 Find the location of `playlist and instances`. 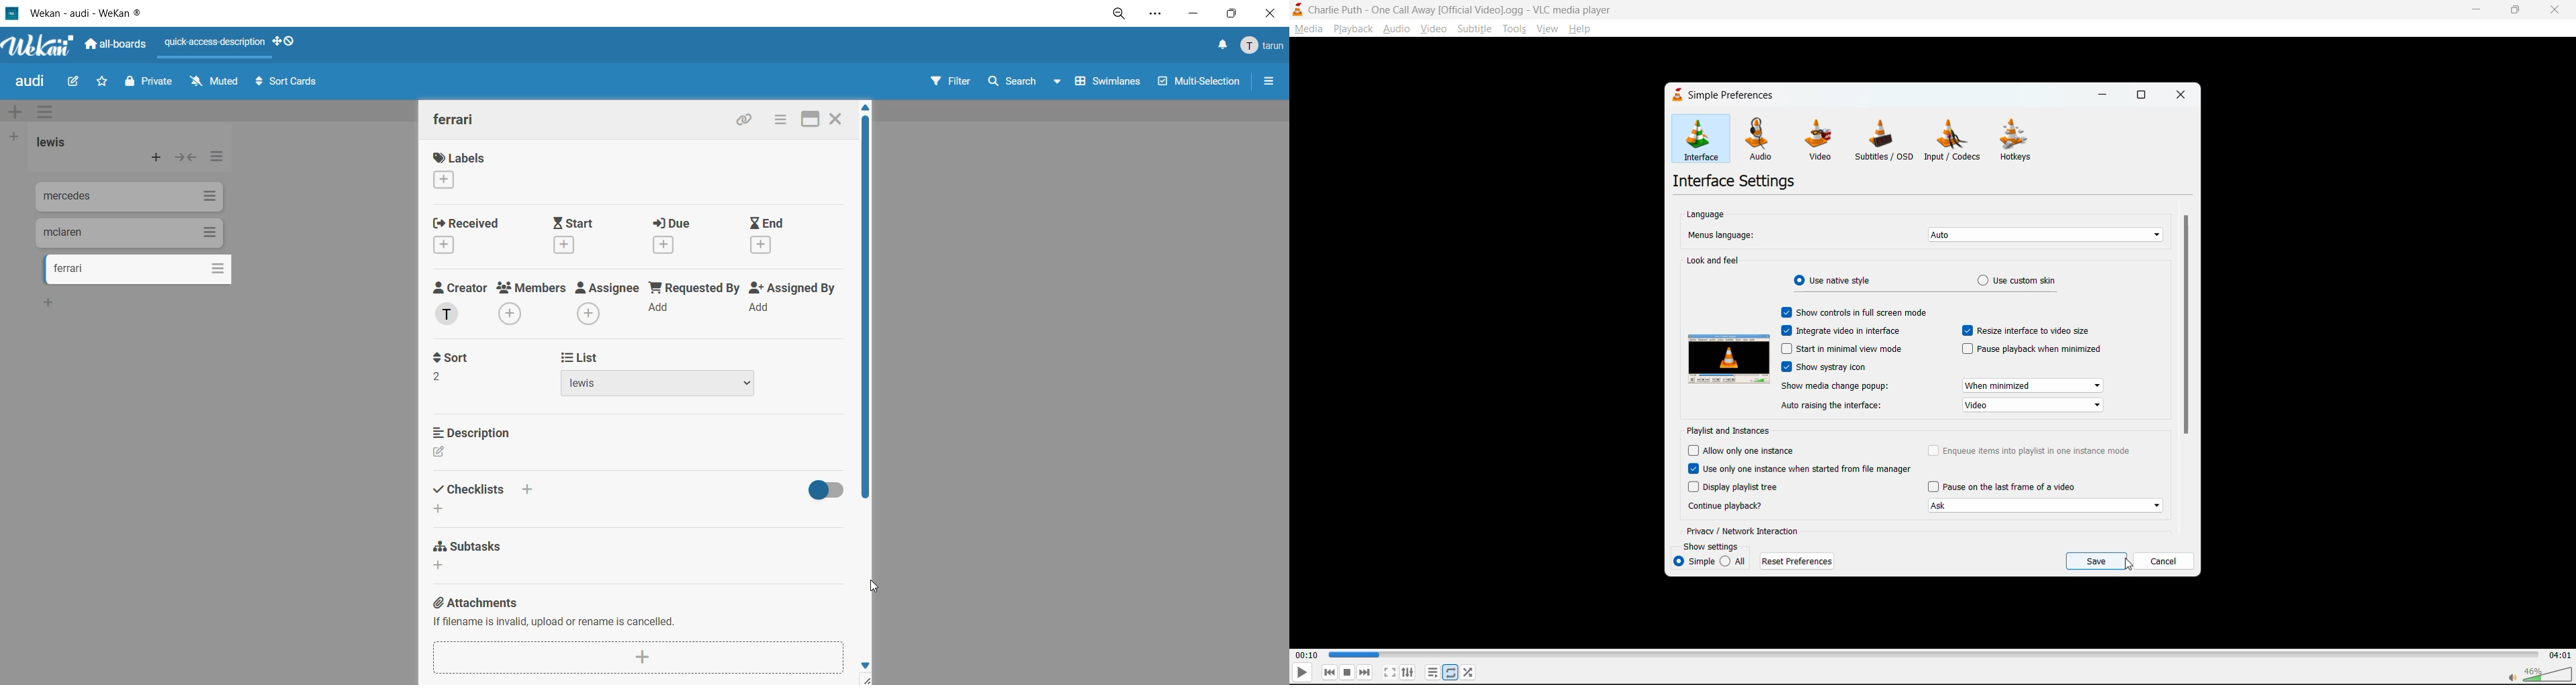

playlist and instances is located at coordinates (1736, 431).